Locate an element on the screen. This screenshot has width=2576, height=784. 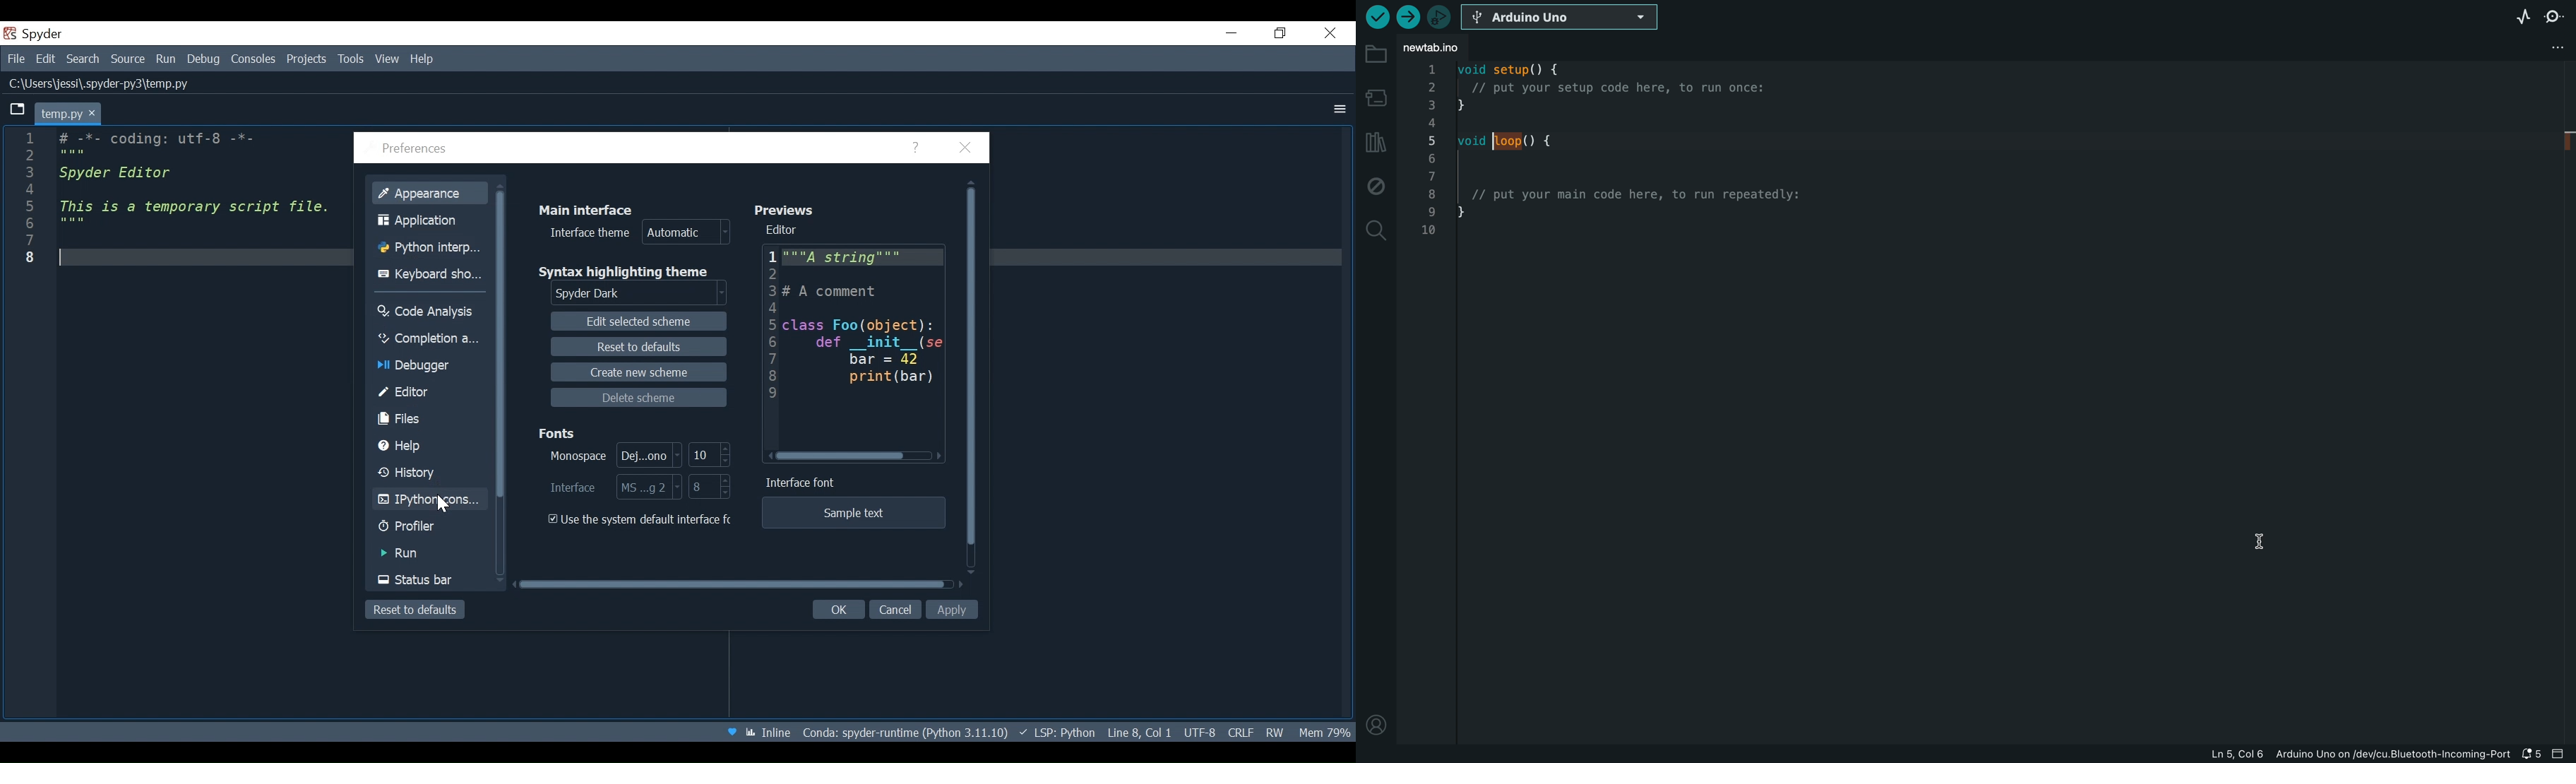
folder is located at coordinates (1375, 61).